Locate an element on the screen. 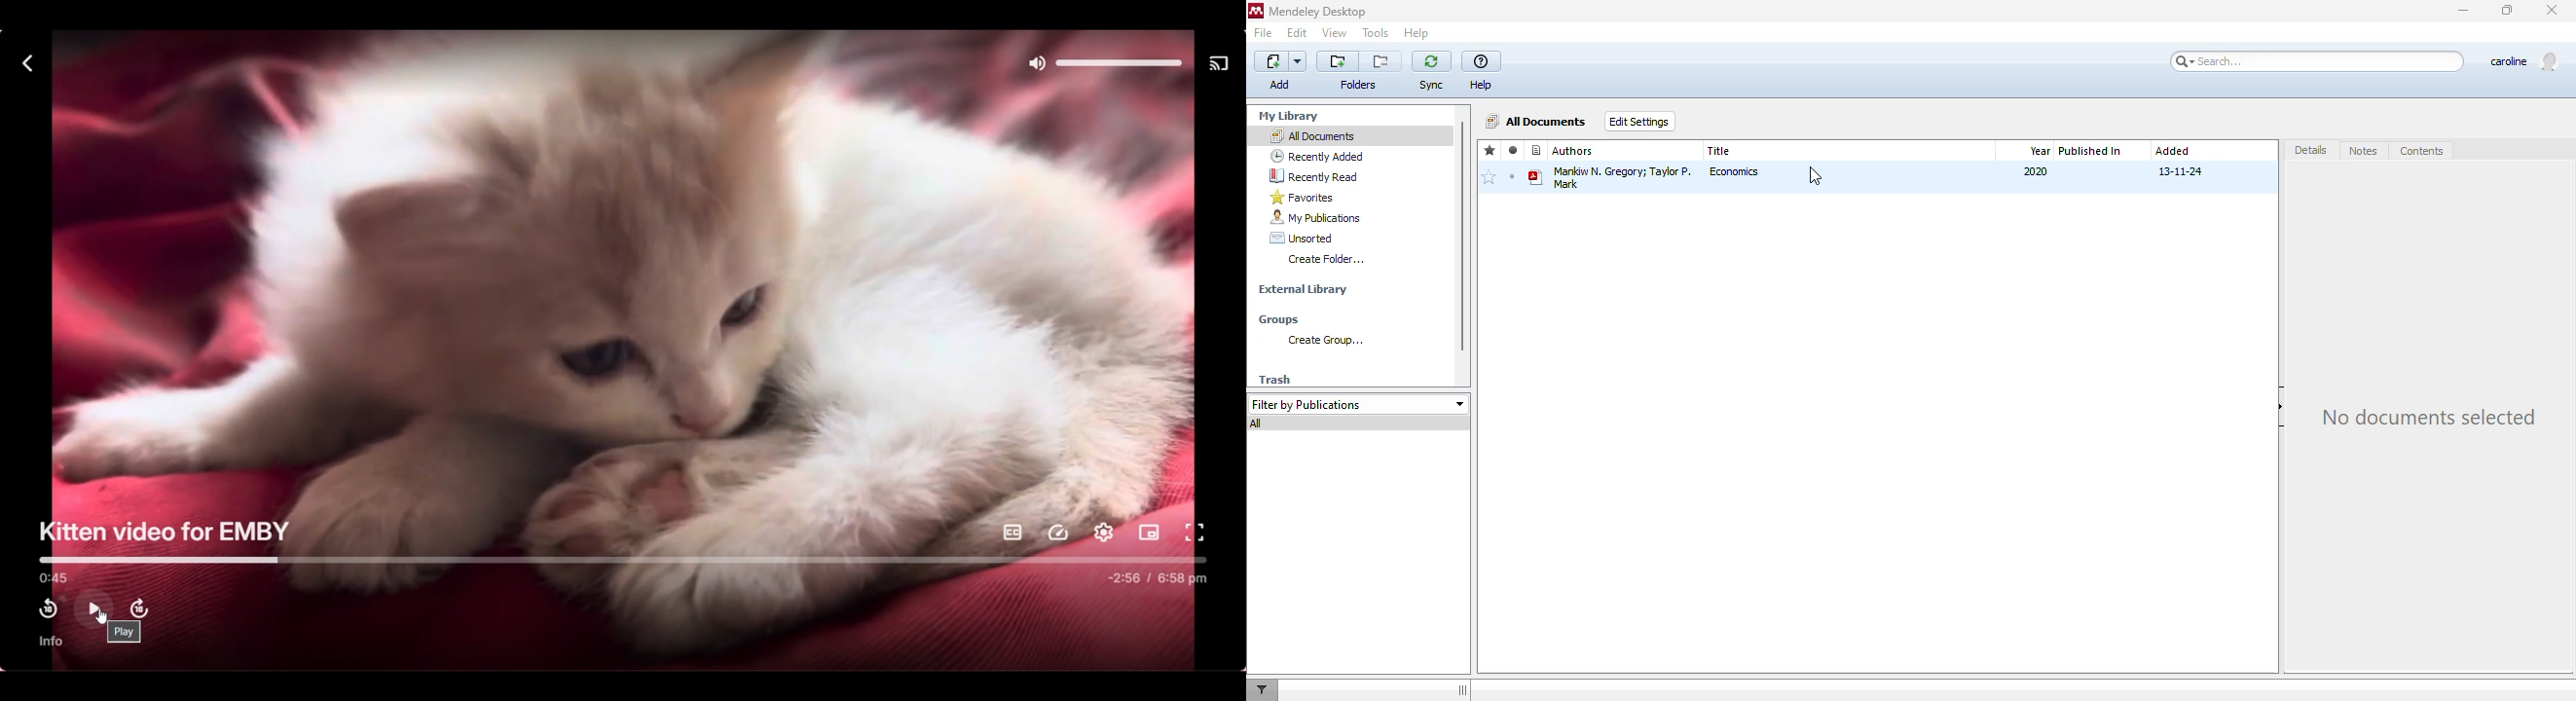 The height and width of the screenshot is (728, 2576). contents is located at coordinates (2421, 151).